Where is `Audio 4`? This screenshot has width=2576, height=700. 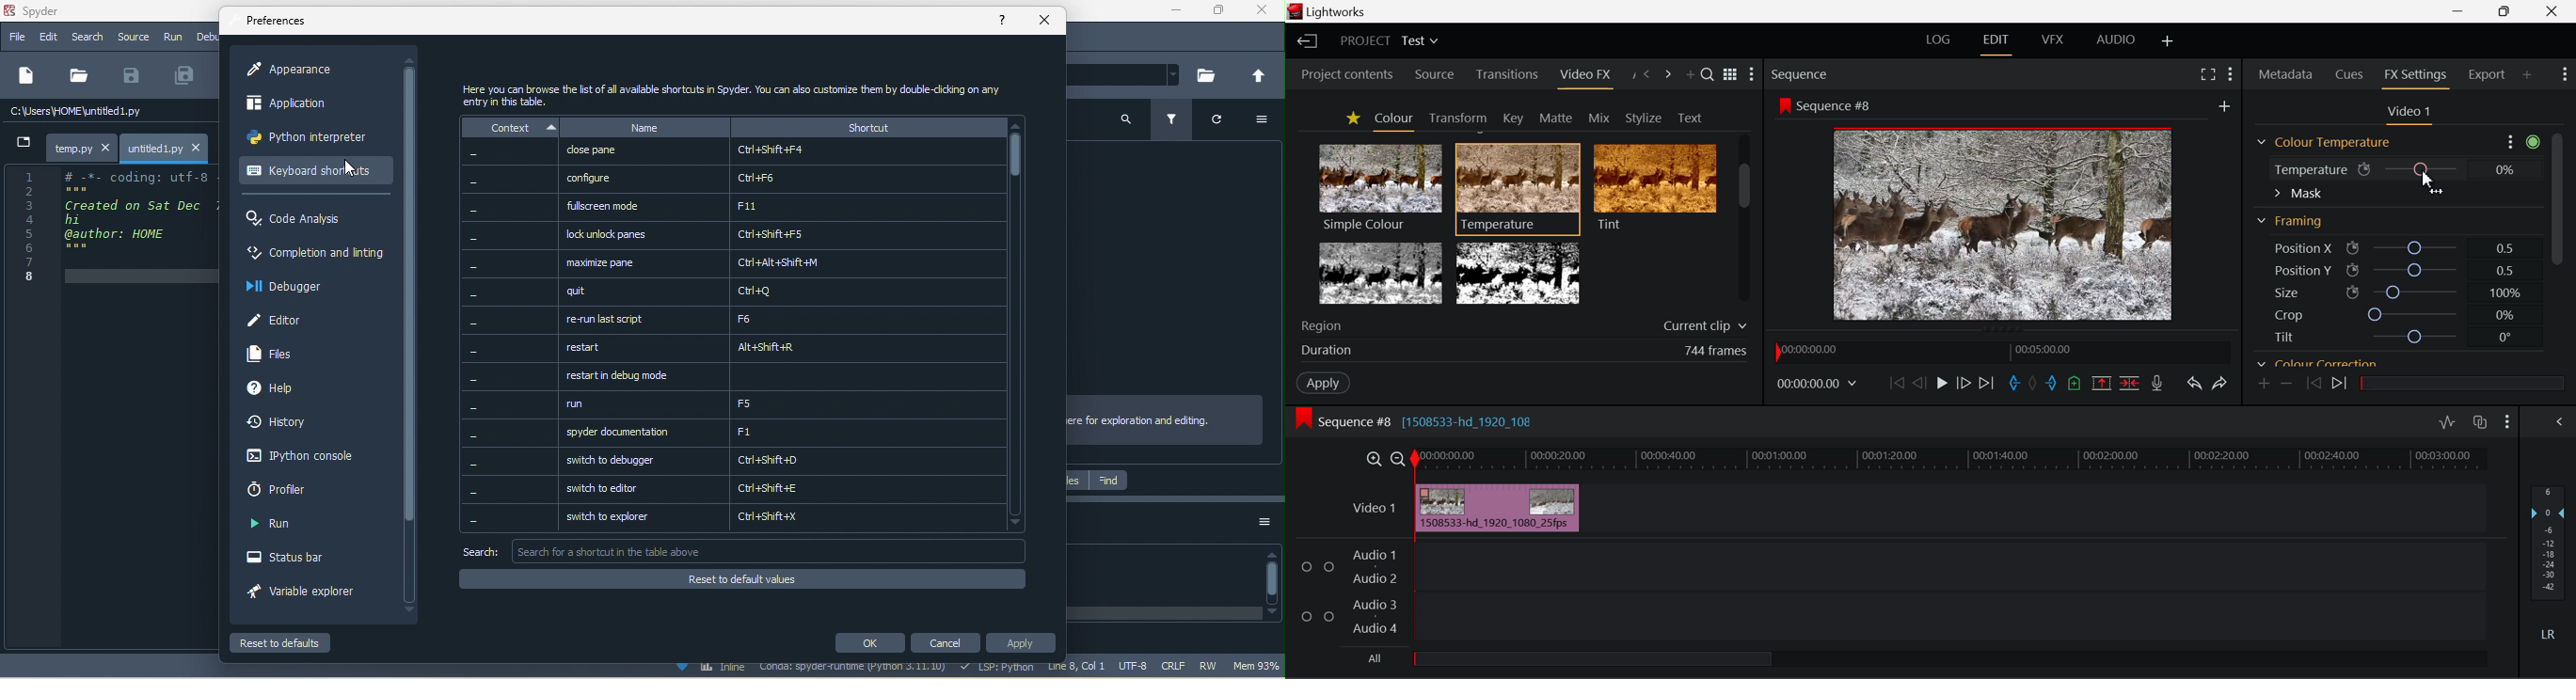 Audio 4 is located at coordinates (1372, 626).